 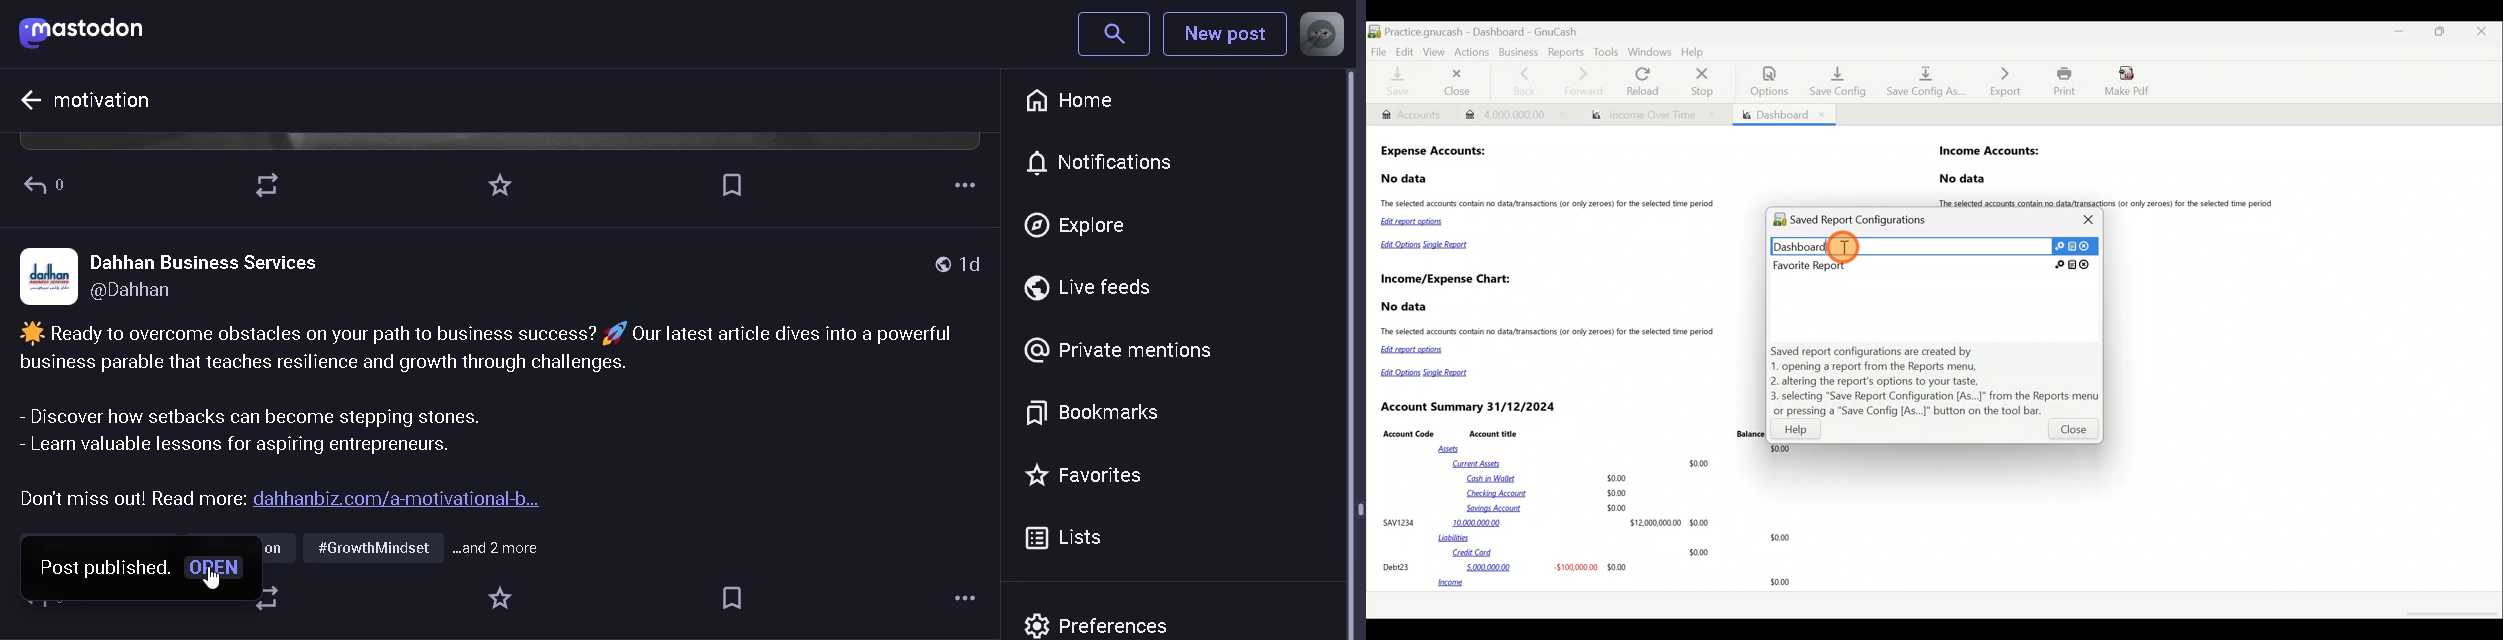 I want to click on Print, so click(x=2062, y=81).